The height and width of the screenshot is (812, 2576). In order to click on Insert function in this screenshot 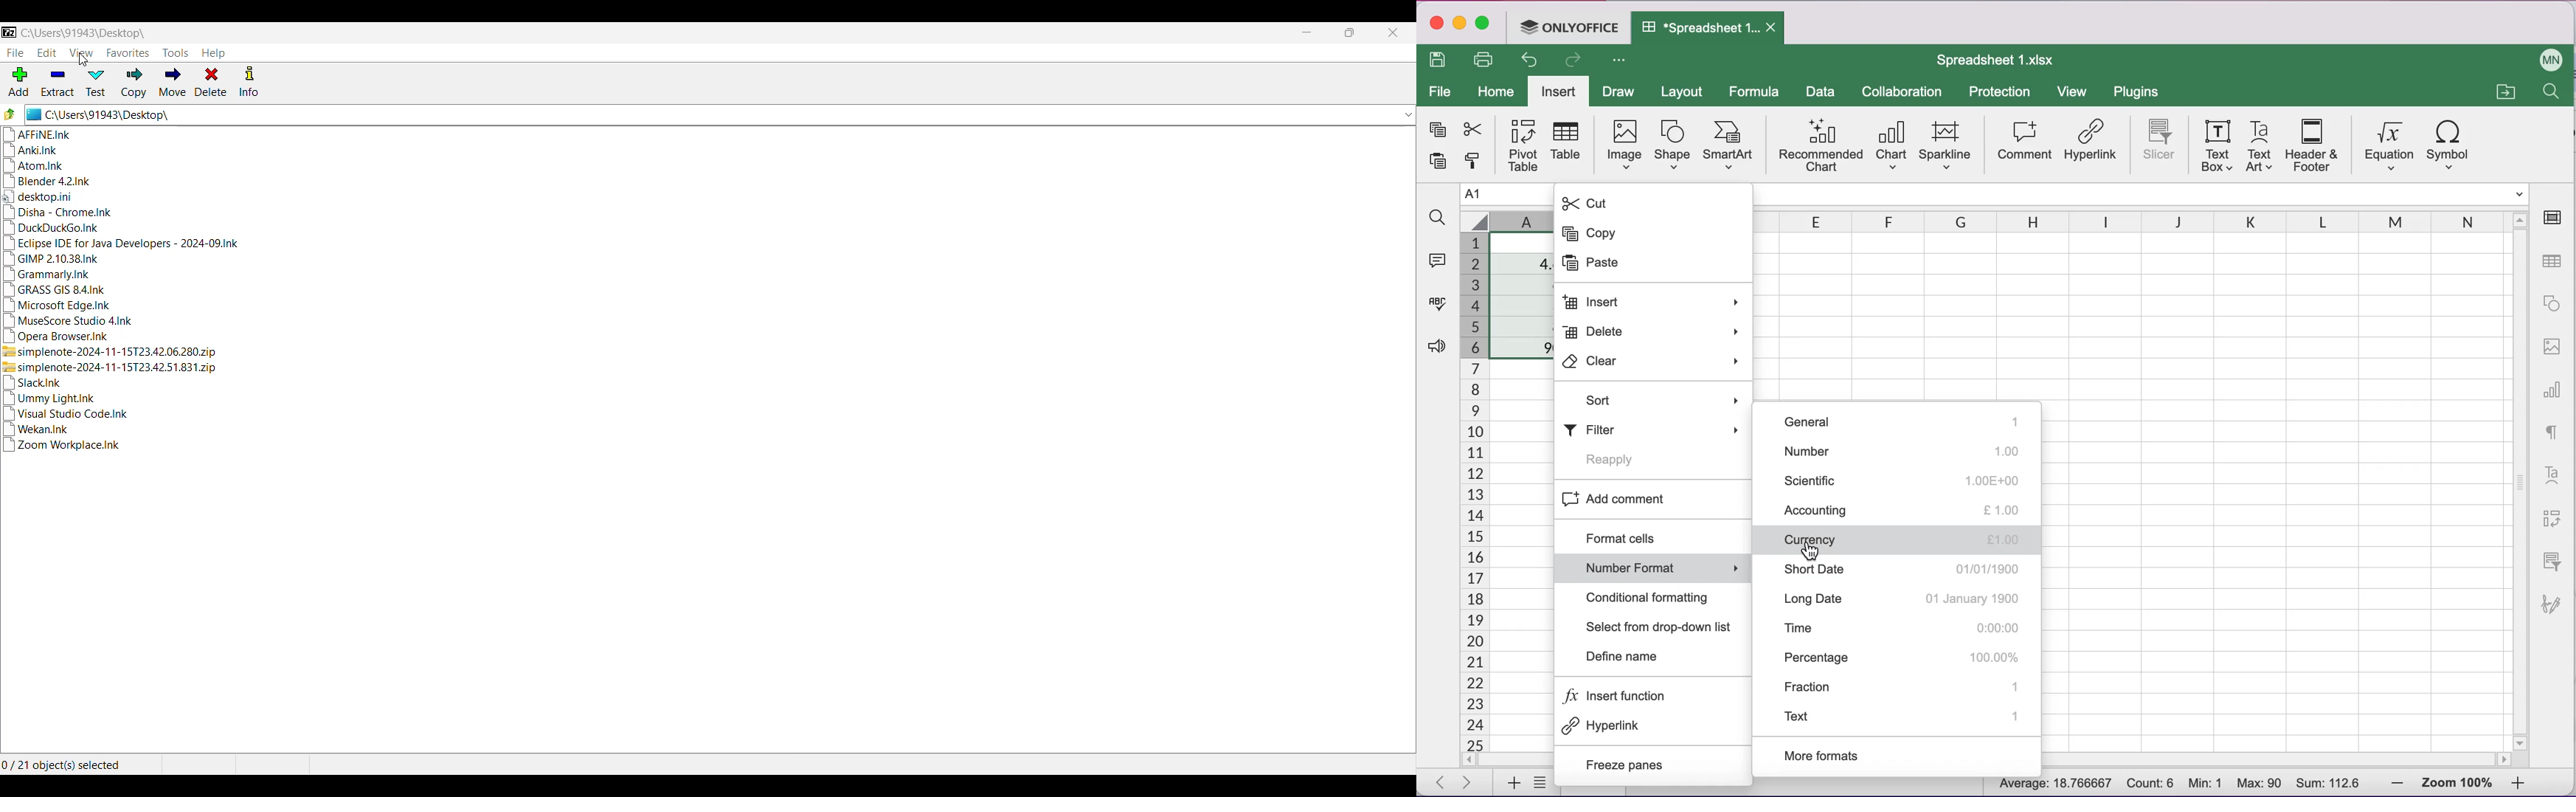, I will do `click(1647, 696)`.